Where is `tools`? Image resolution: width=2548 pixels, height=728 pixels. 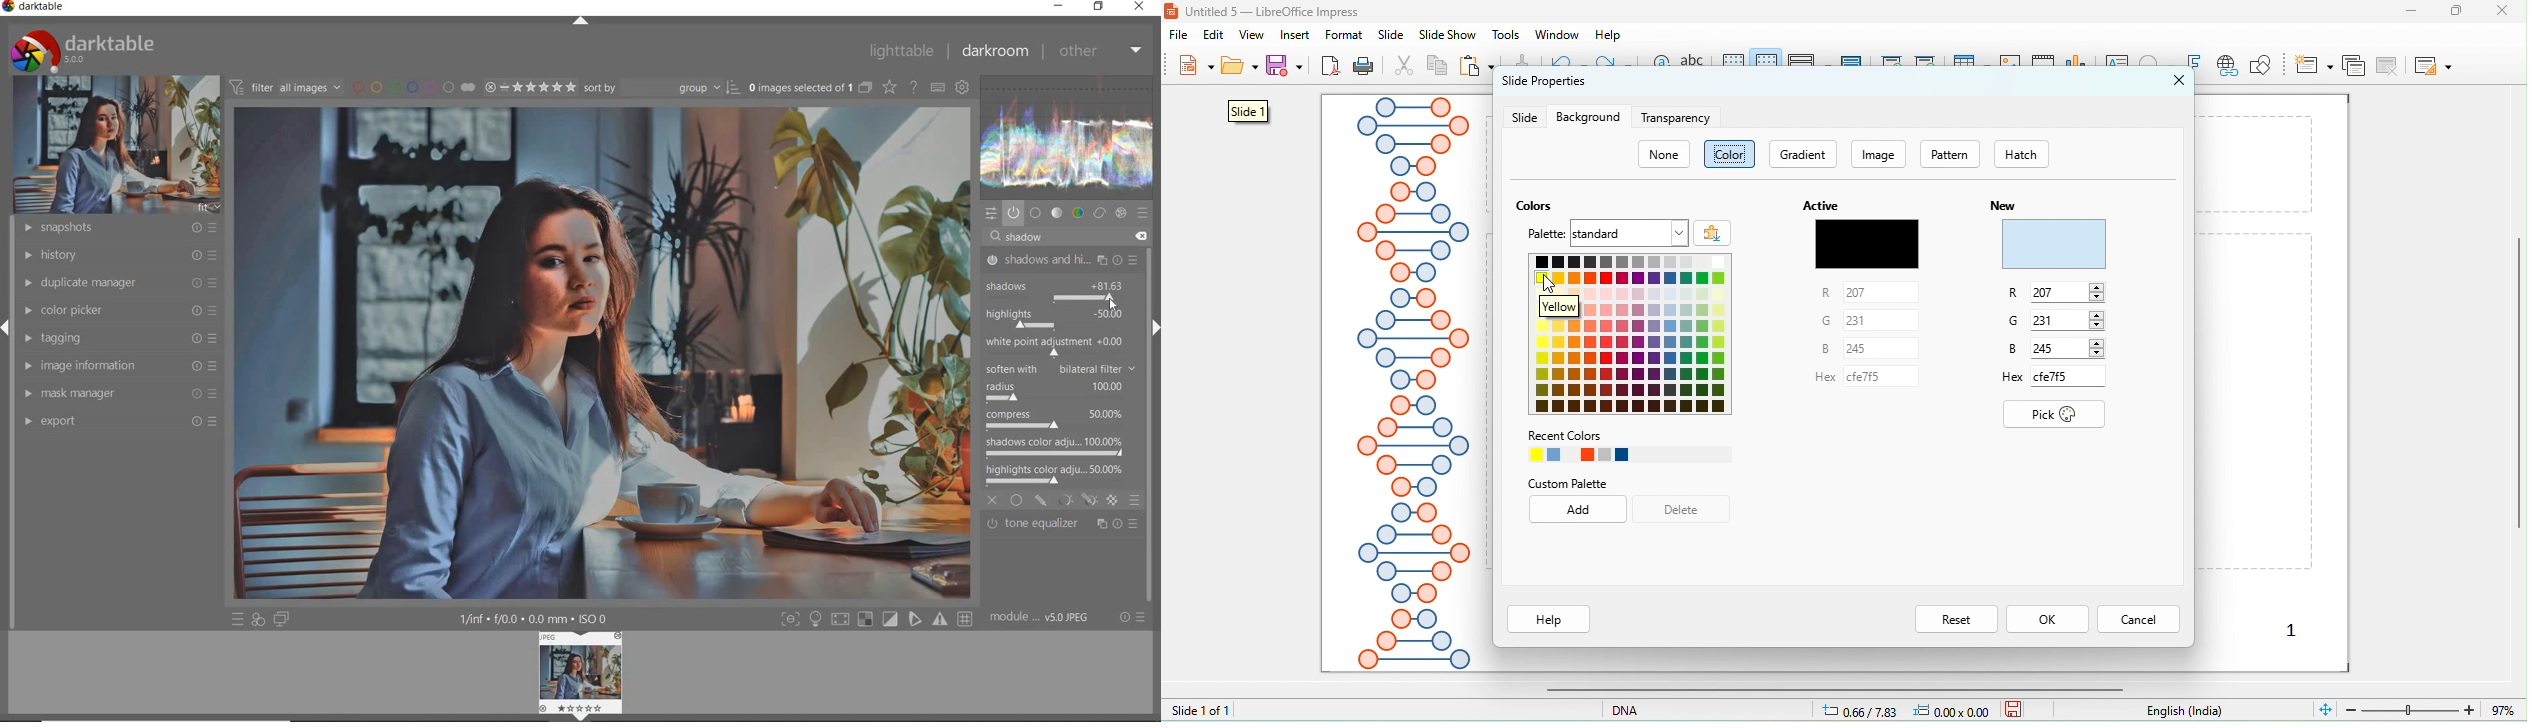
tools is located at coordinates (1507, 35).